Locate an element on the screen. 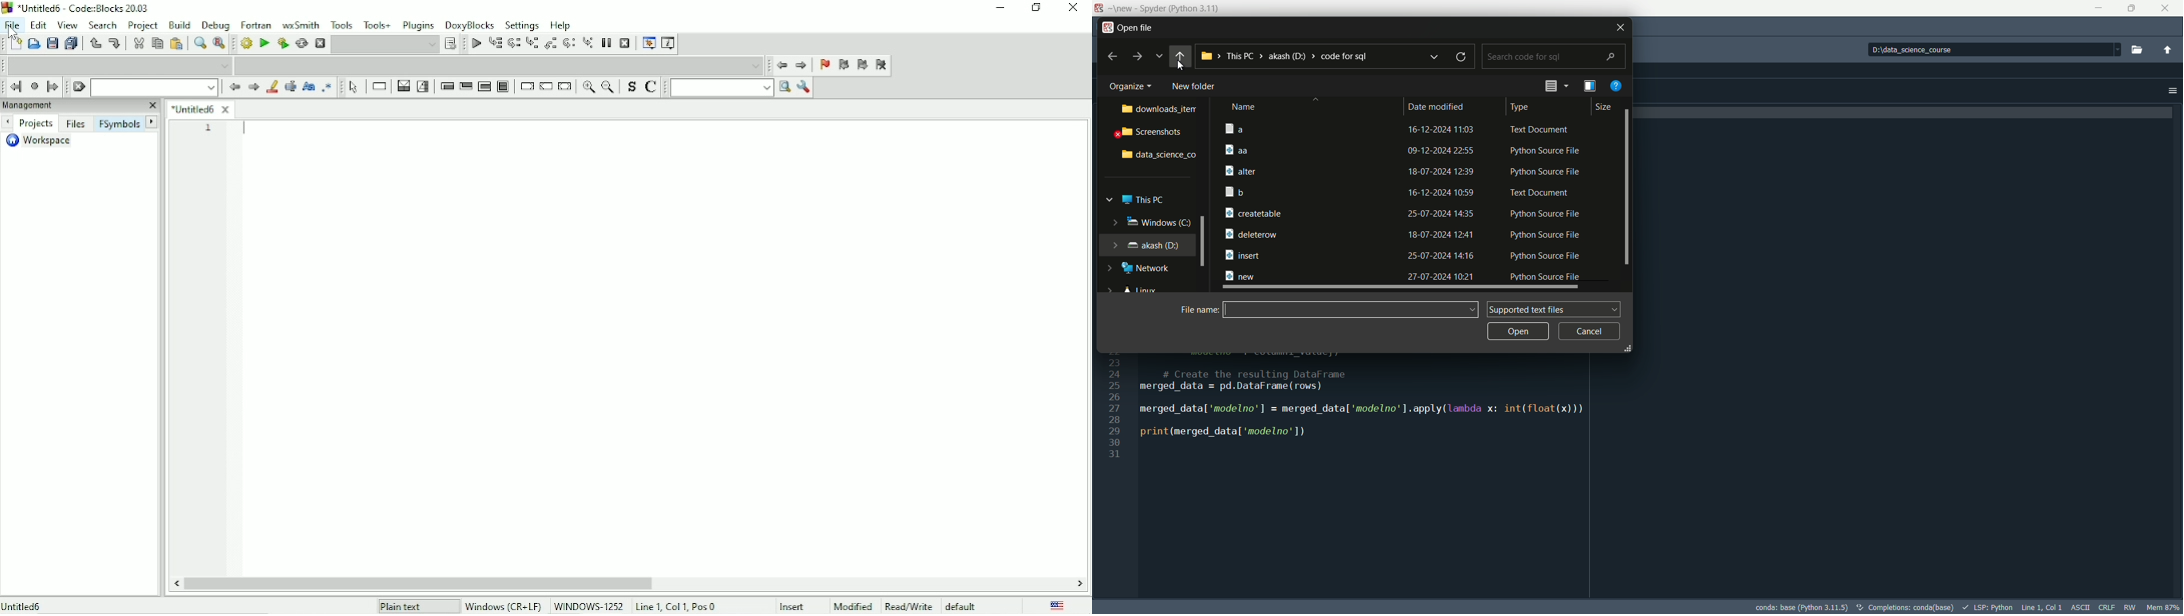 This screenshot has width=2184, height=616. 27-07-2024 10:21 Python Source File is located at coordinates (1501, 275).